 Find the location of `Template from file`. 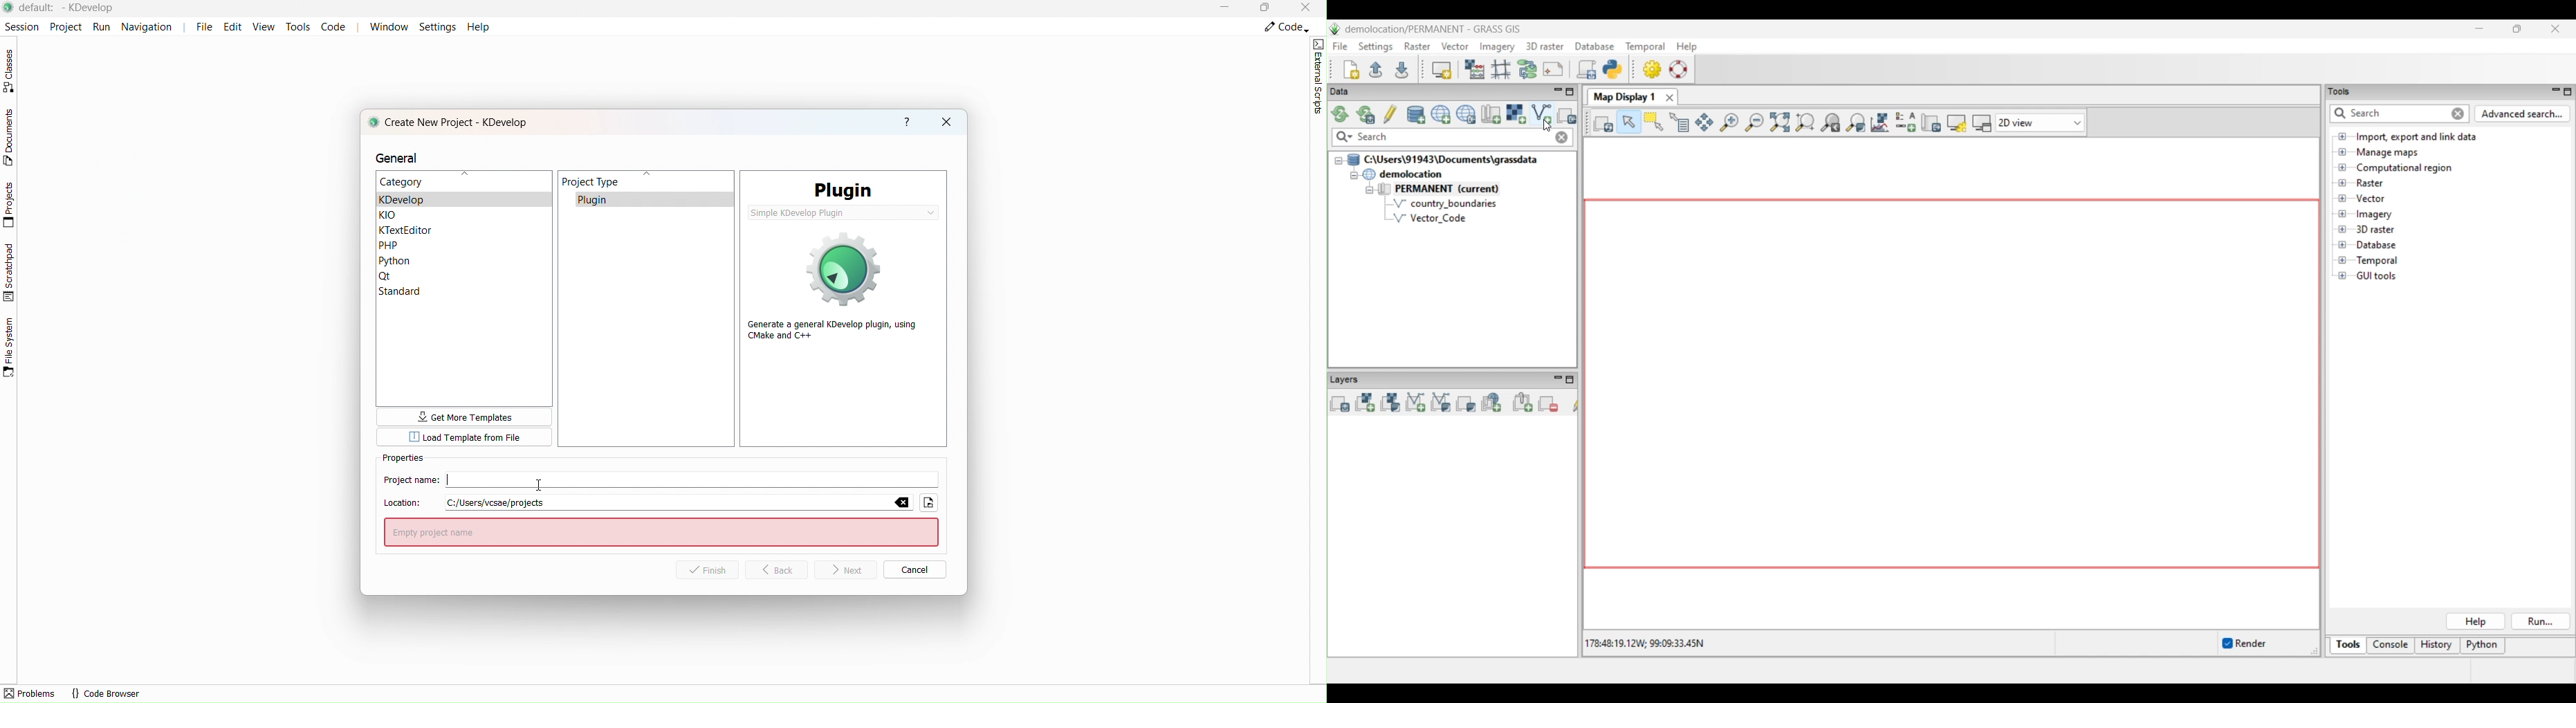

Template from file is located at coordinates (464, 437).